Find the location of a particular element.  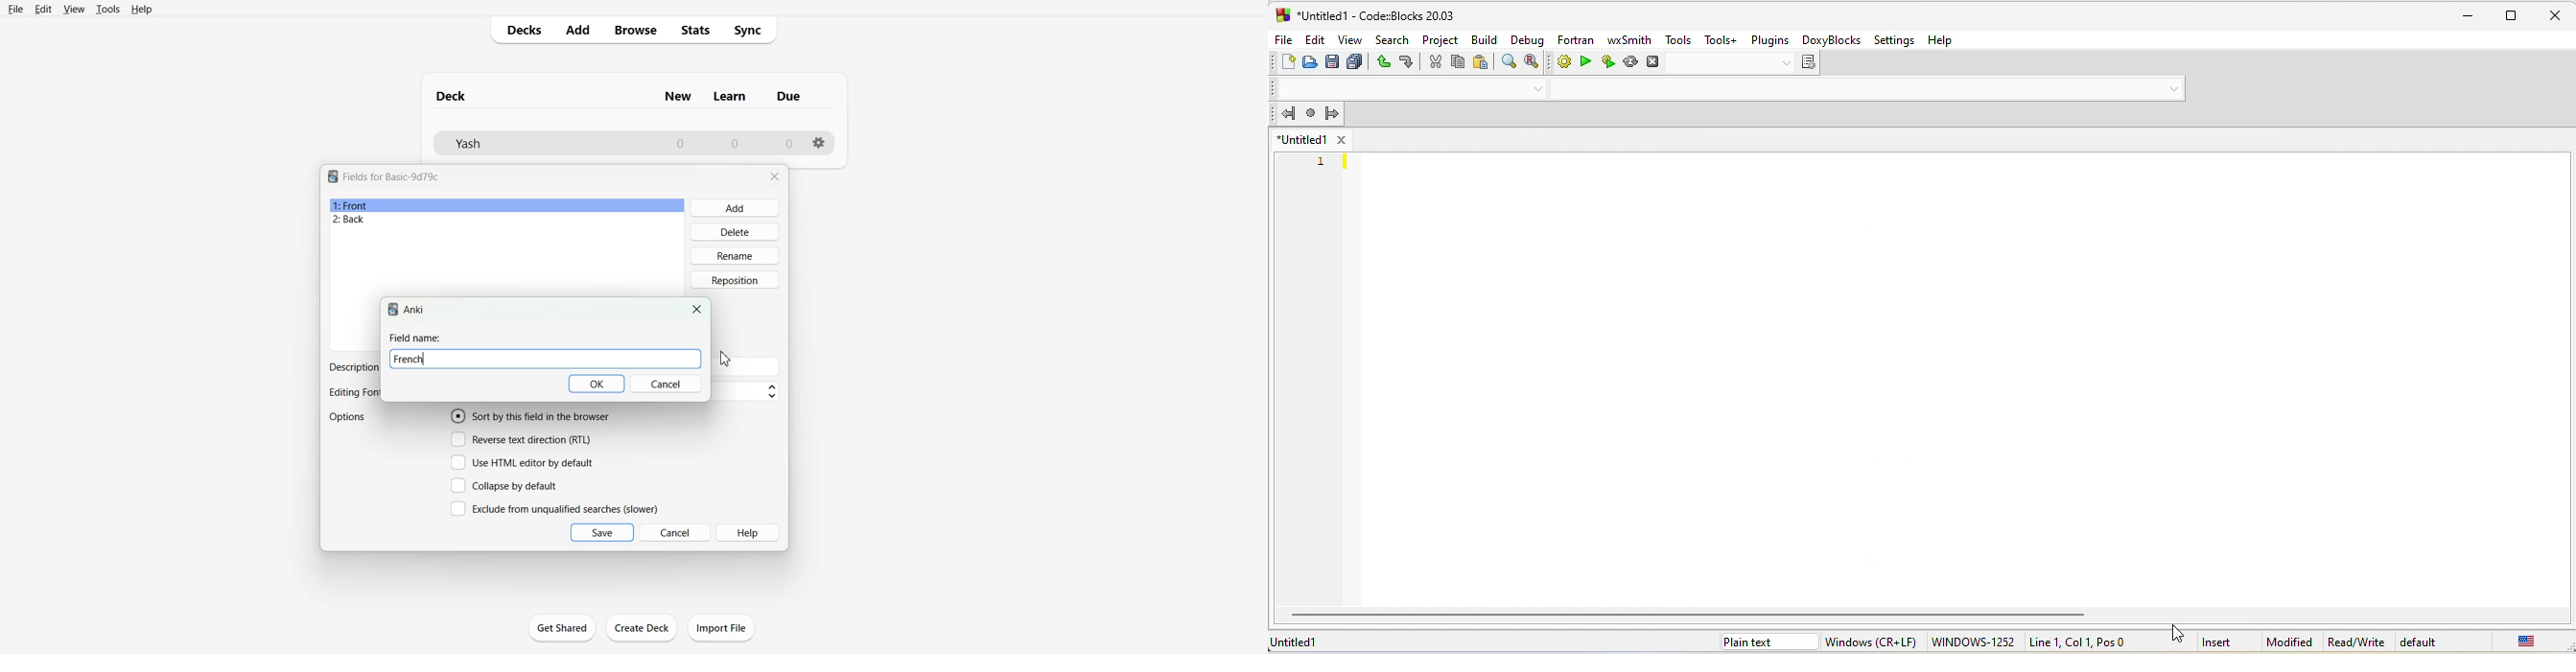

Get Shared is located at coordinates (562, 628).